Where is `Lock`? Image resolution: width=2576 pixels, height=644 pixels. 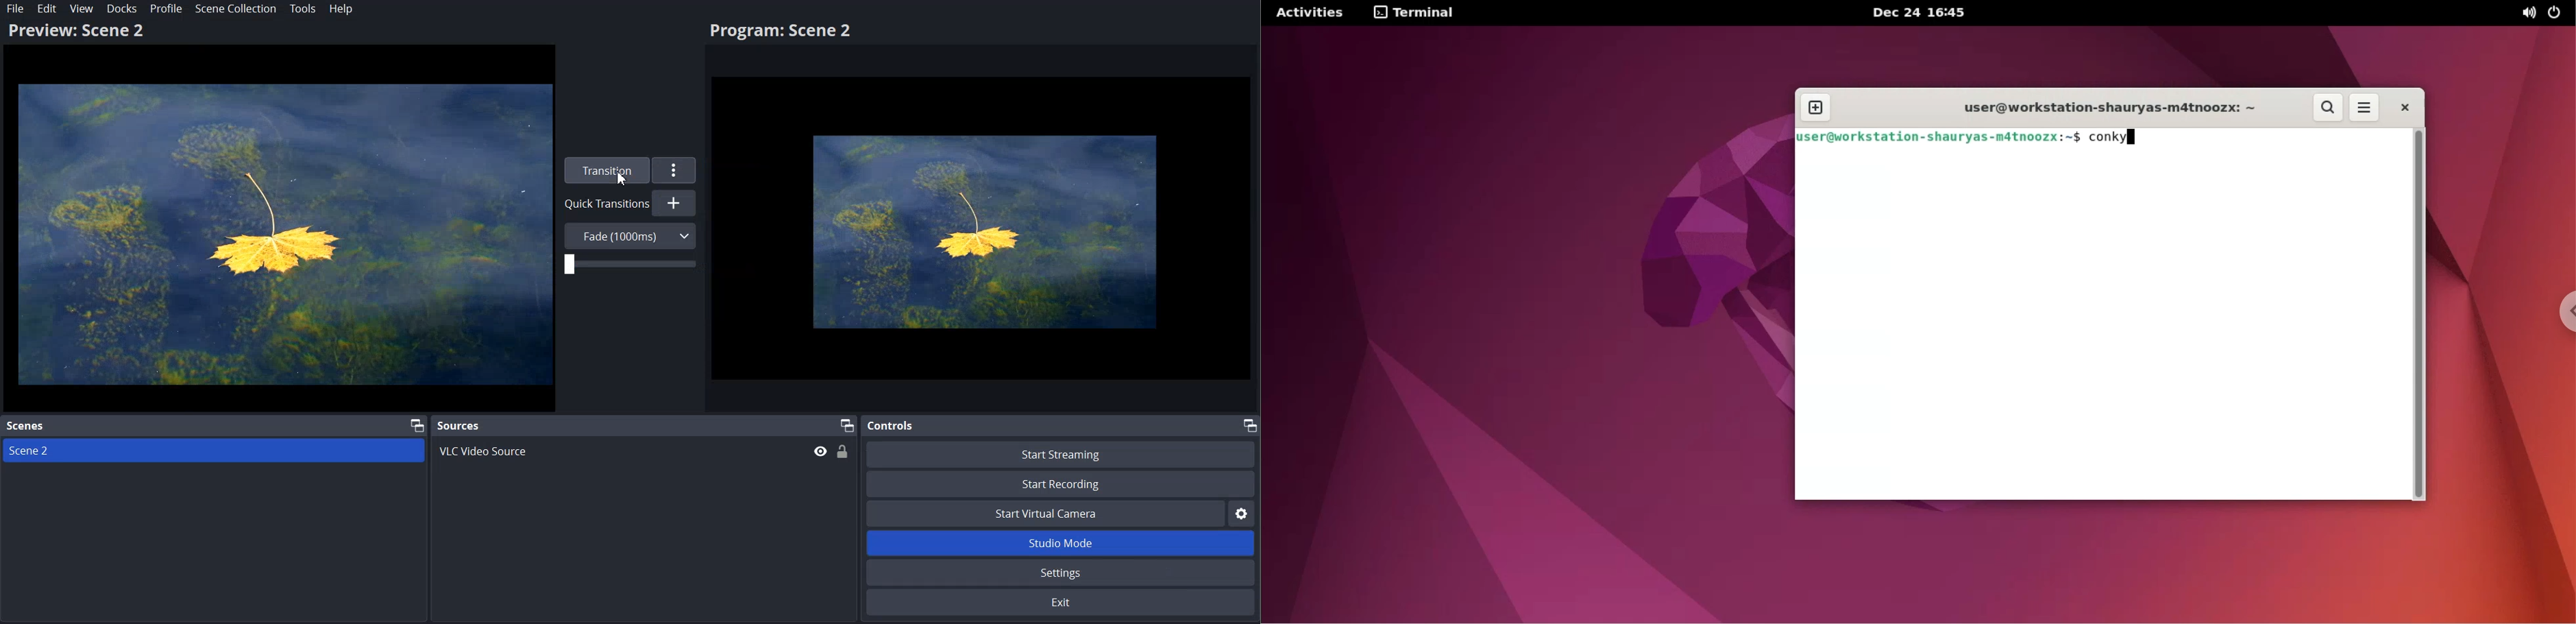 Lock is located at coordinates (844, 451).